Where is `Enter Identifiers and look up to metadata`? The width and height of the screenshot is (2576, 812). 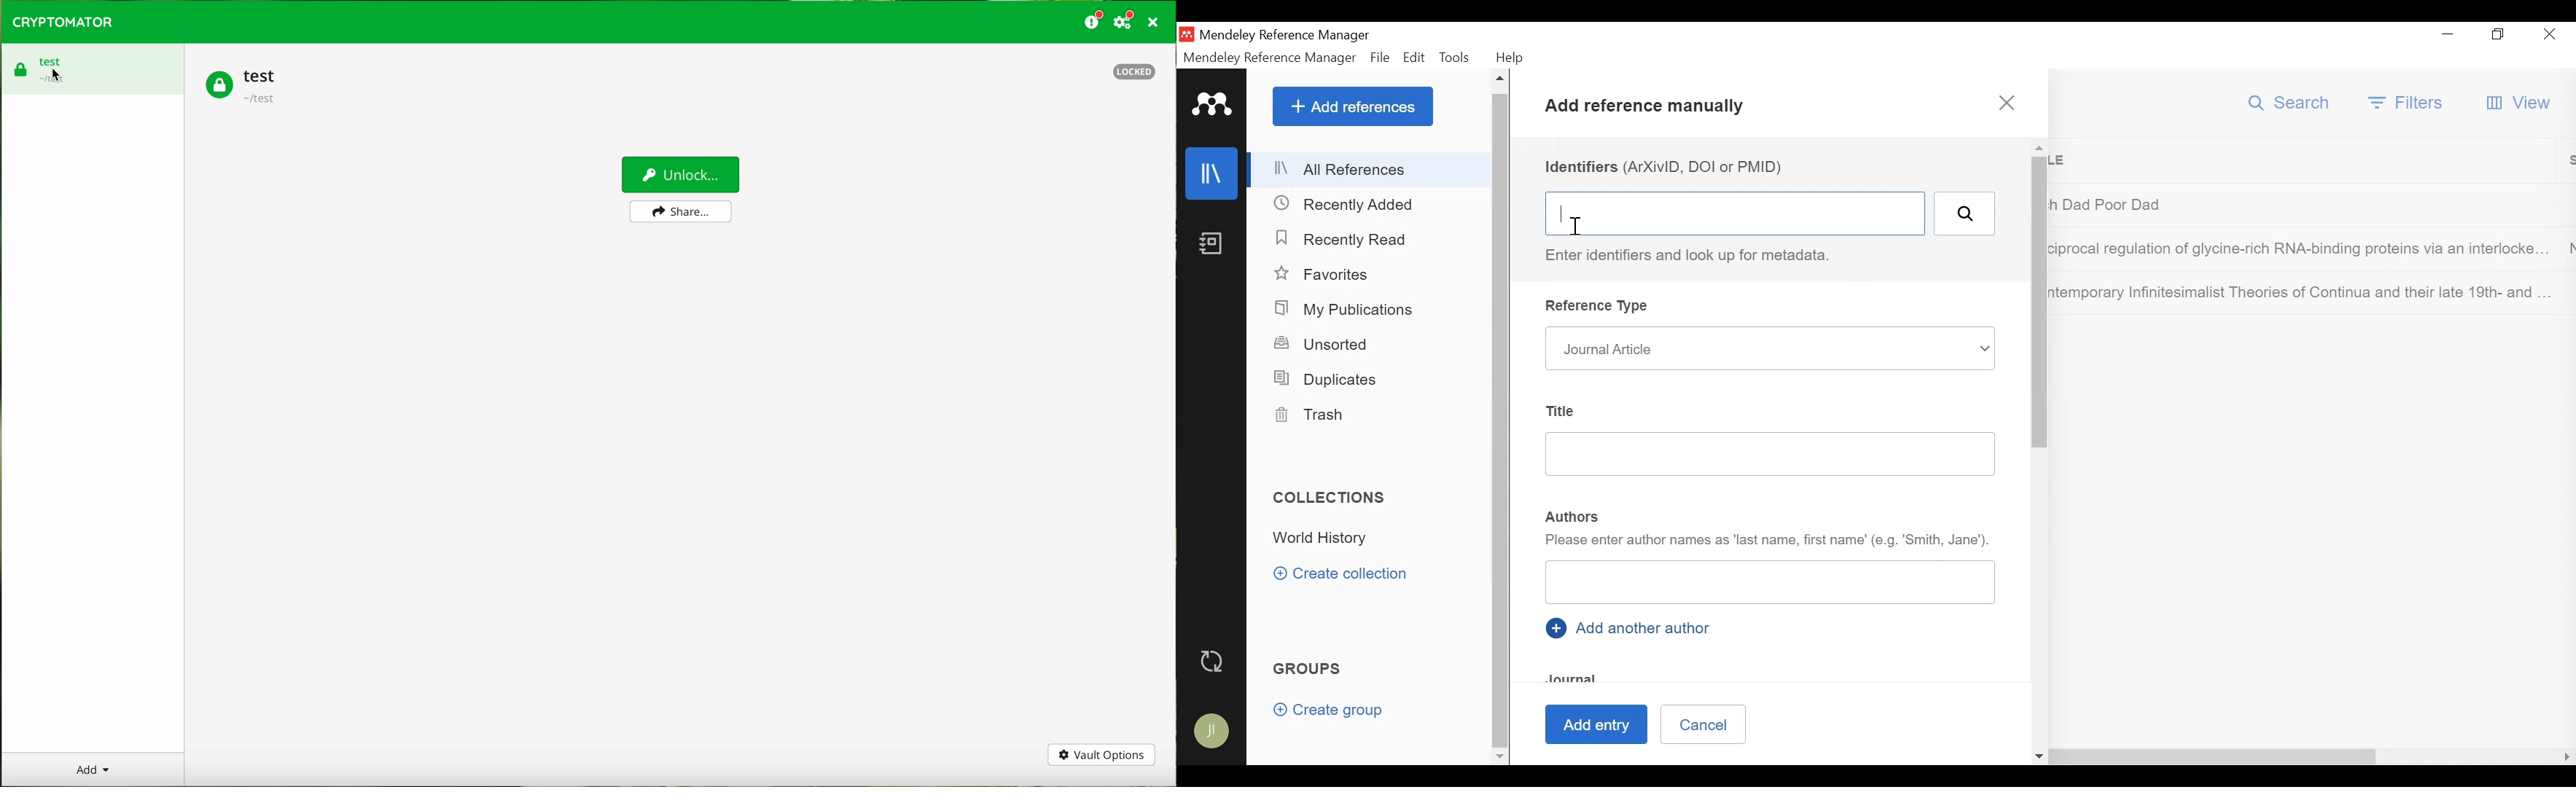
Enter Identifiers and look up to metadata is located at coordinates (1693, 256).